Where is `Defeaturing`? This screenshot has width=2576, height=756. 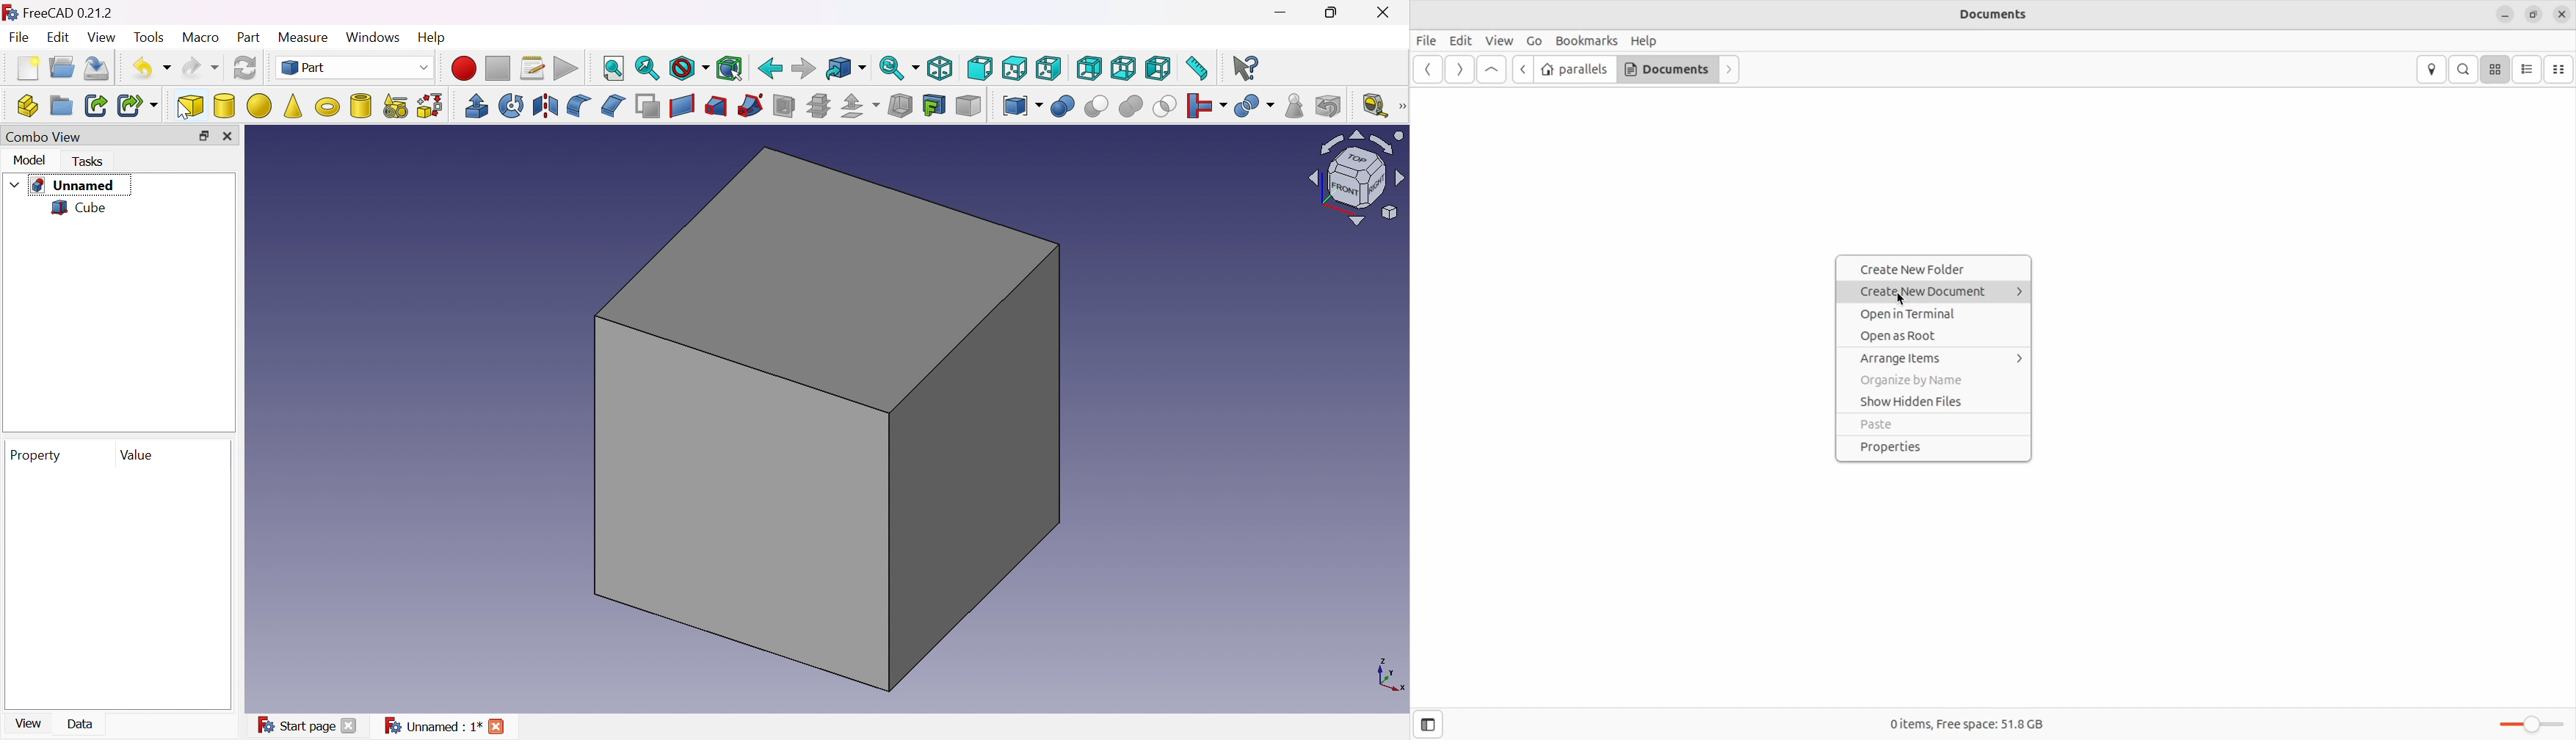 Defeaturing is located at coordinates (1330, 106).